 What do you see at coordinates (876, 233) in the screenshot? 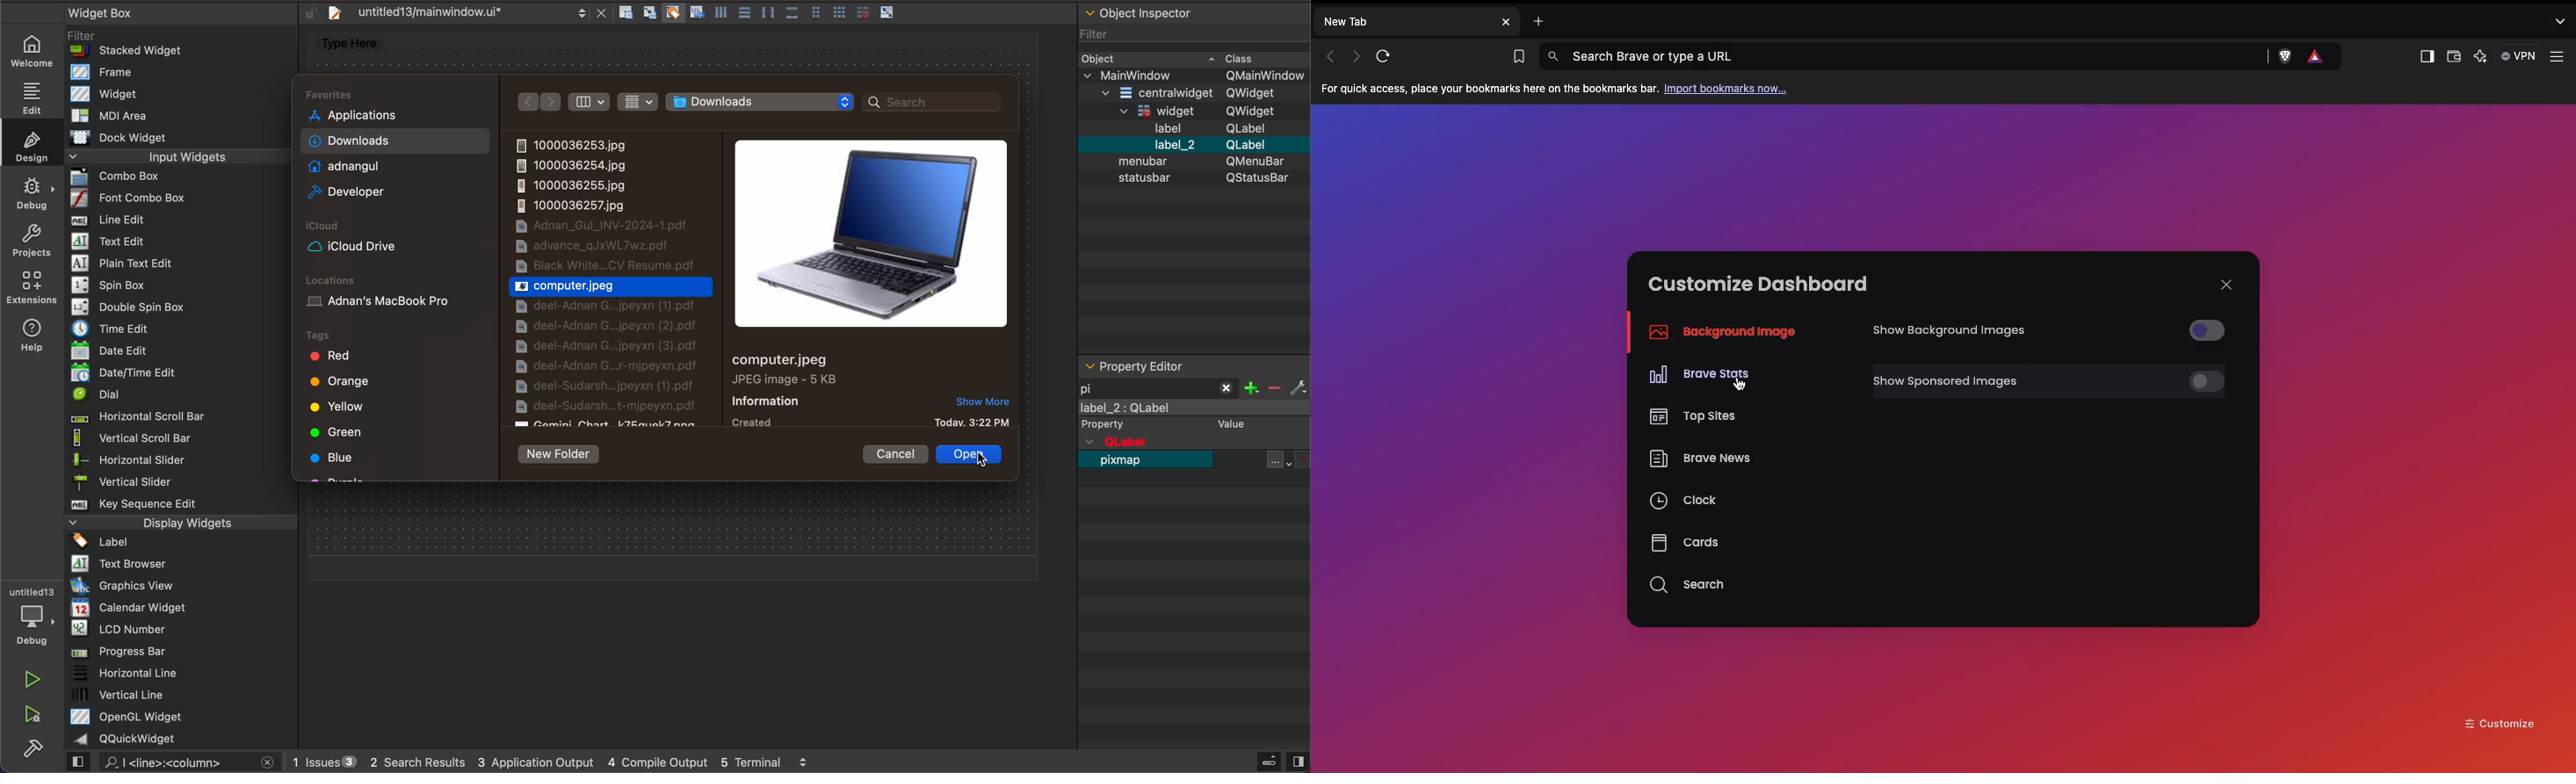
I see `file preview` at bounding box center [876, 233].